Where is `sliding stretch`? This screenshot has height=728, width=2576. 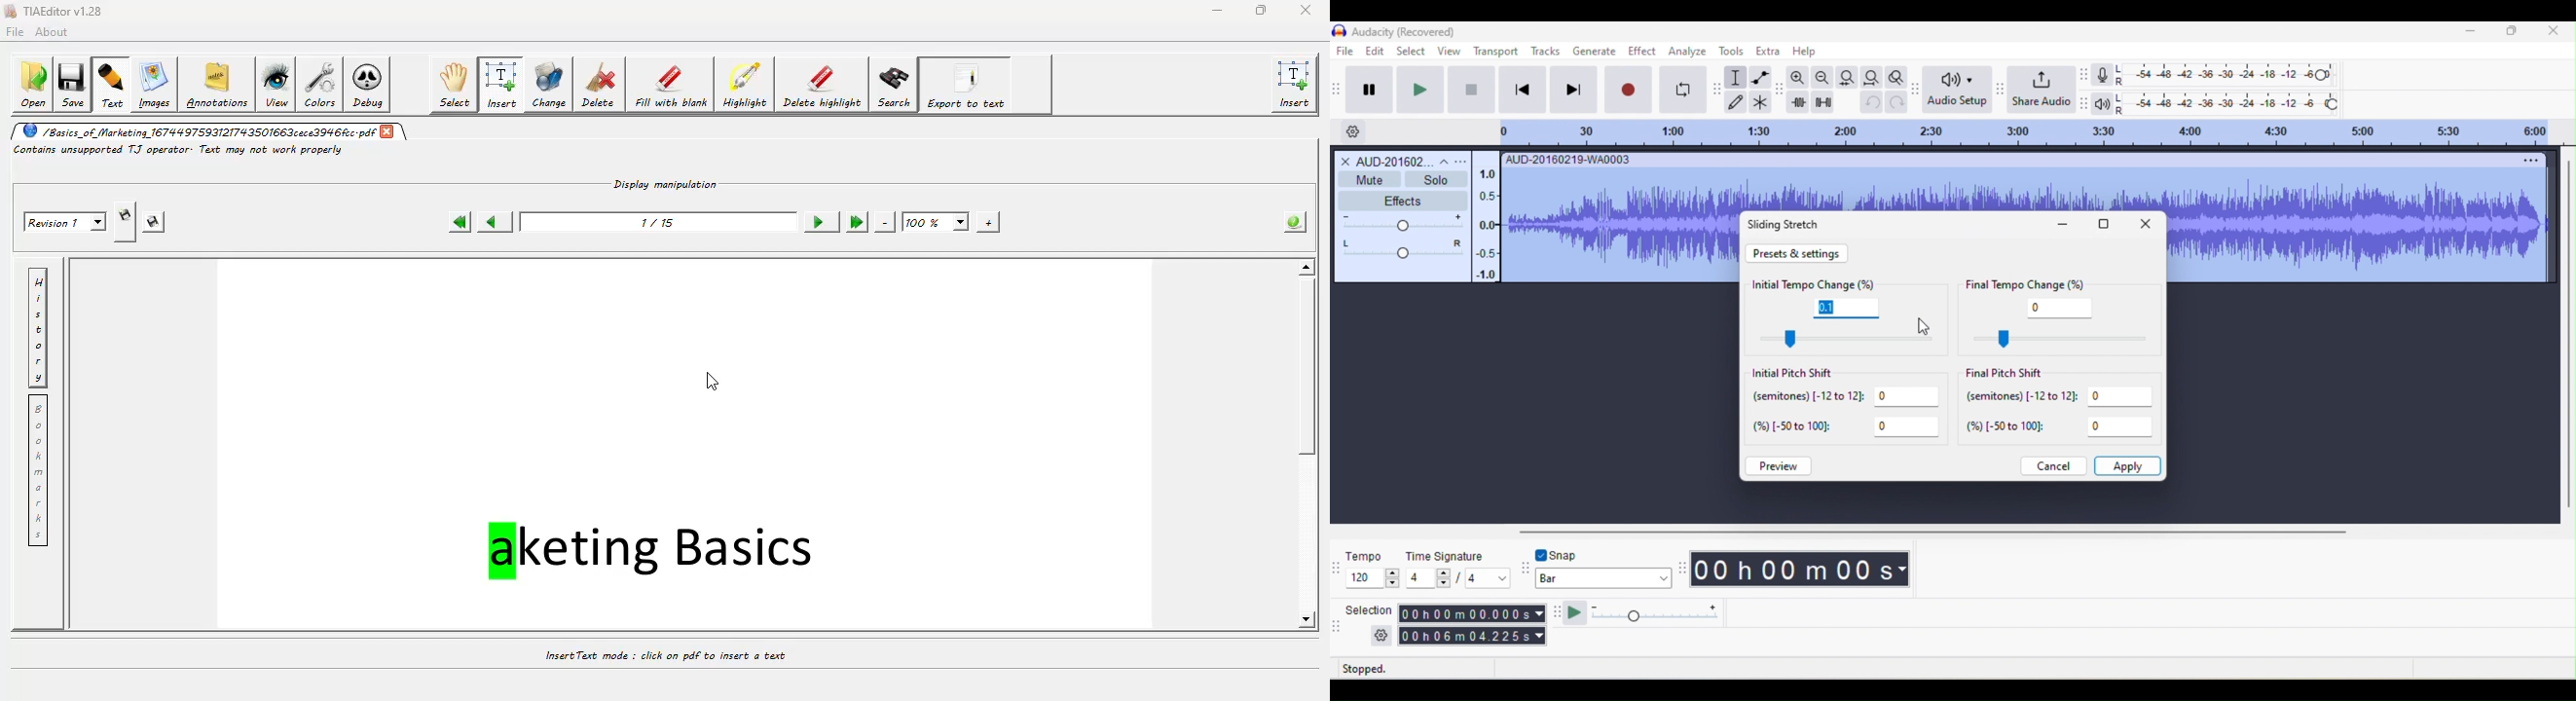
sliding stretch is located at coordinates (1789, 225).